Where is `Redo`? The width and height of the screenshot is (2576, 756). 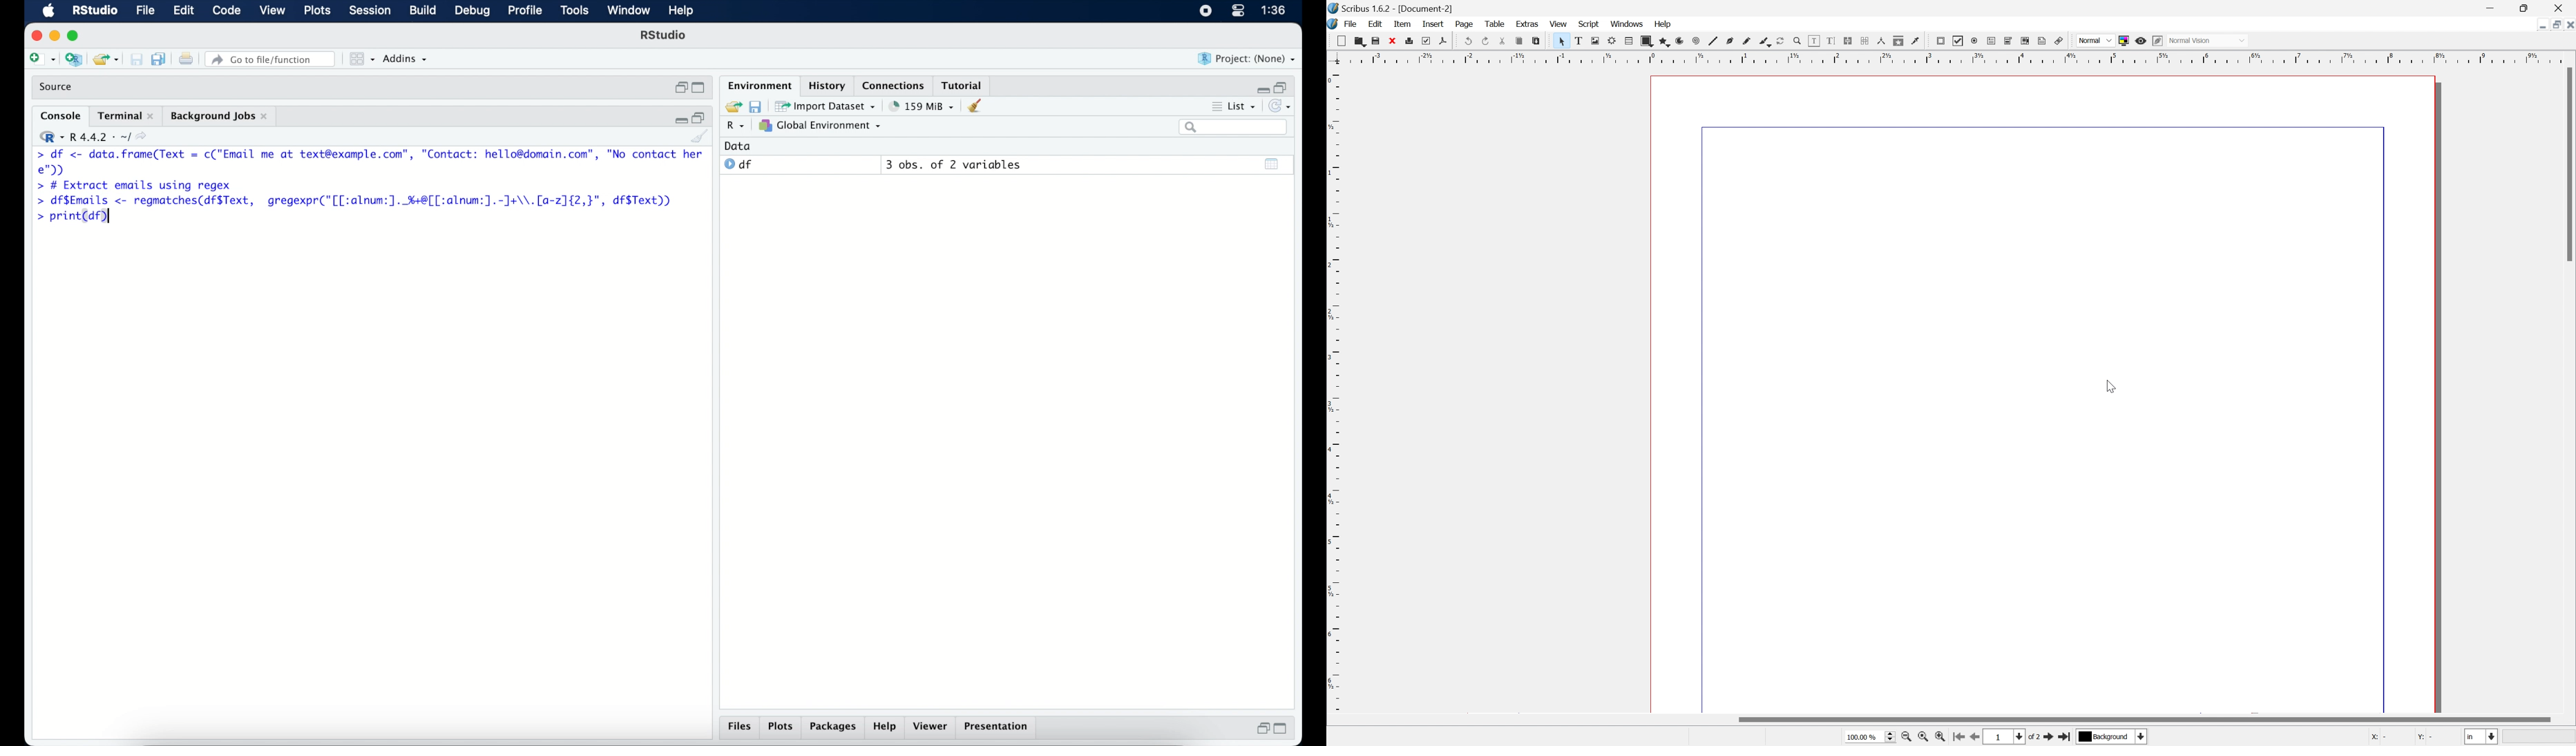
Redo is located at coordinates (1486, 41).